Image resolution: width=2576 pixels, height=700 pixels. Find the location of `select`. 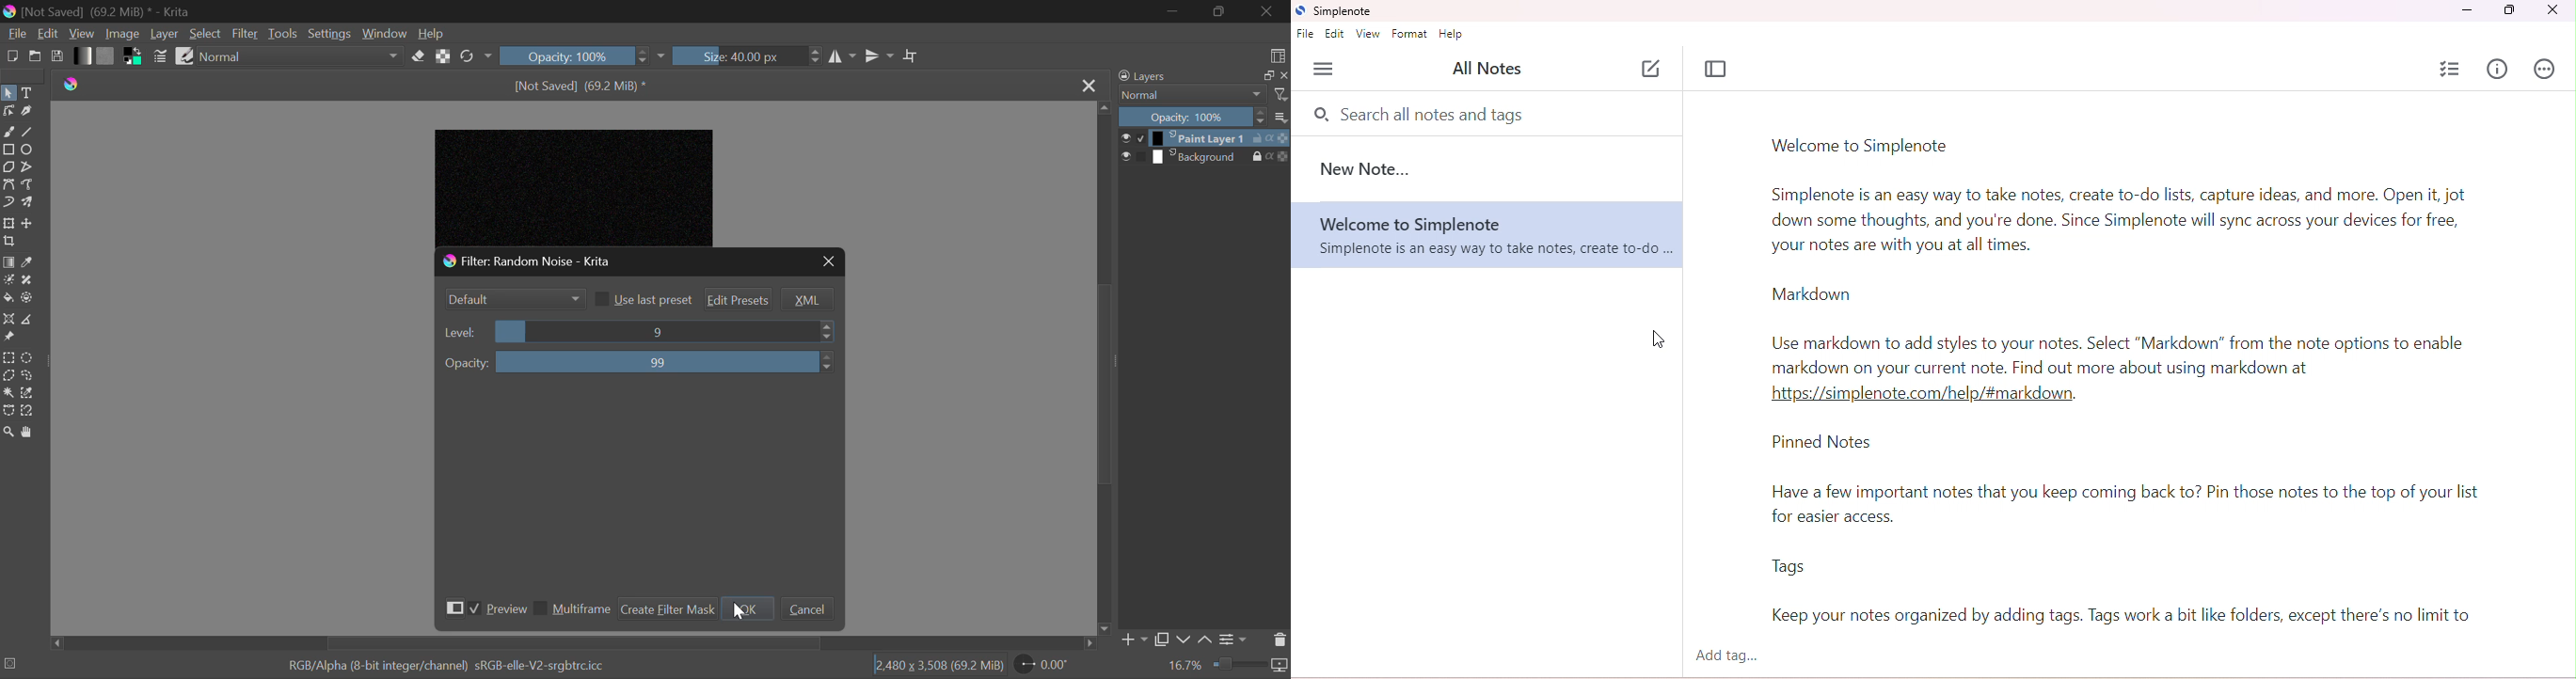

select is located at coordinates (1123, 156).